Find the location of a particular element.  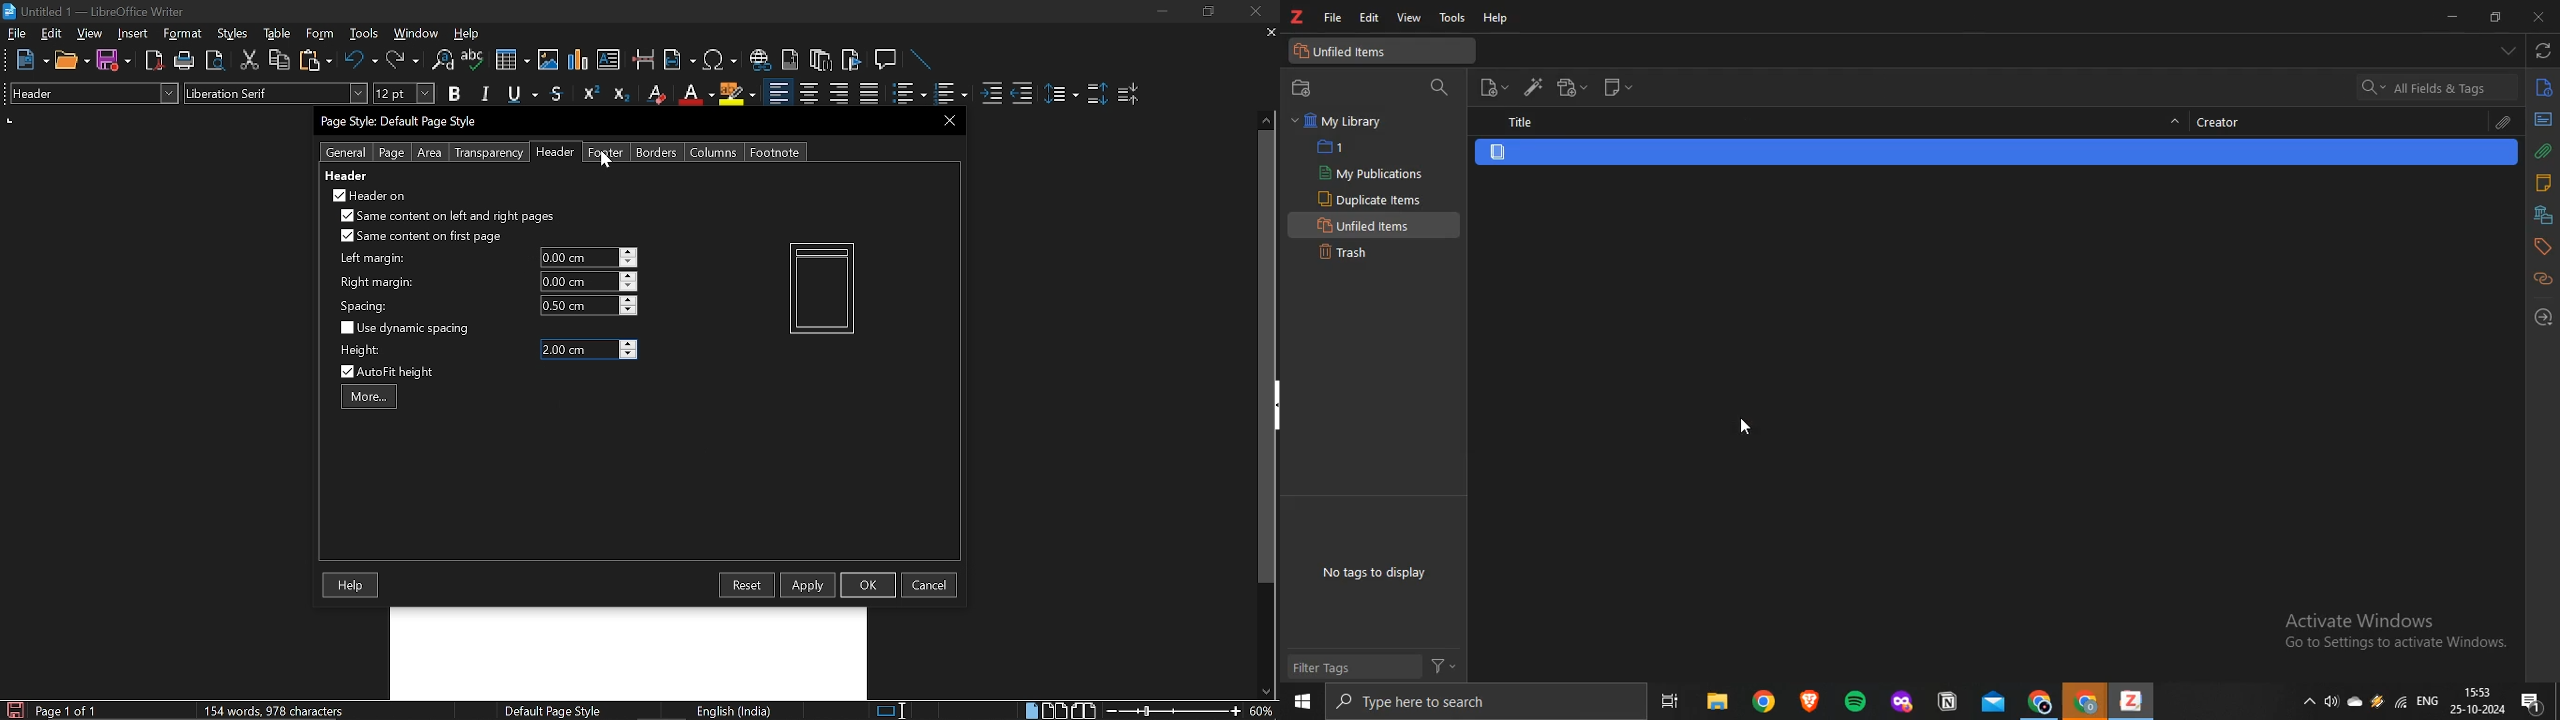

current page Current page is located at coordinates (65, 710).